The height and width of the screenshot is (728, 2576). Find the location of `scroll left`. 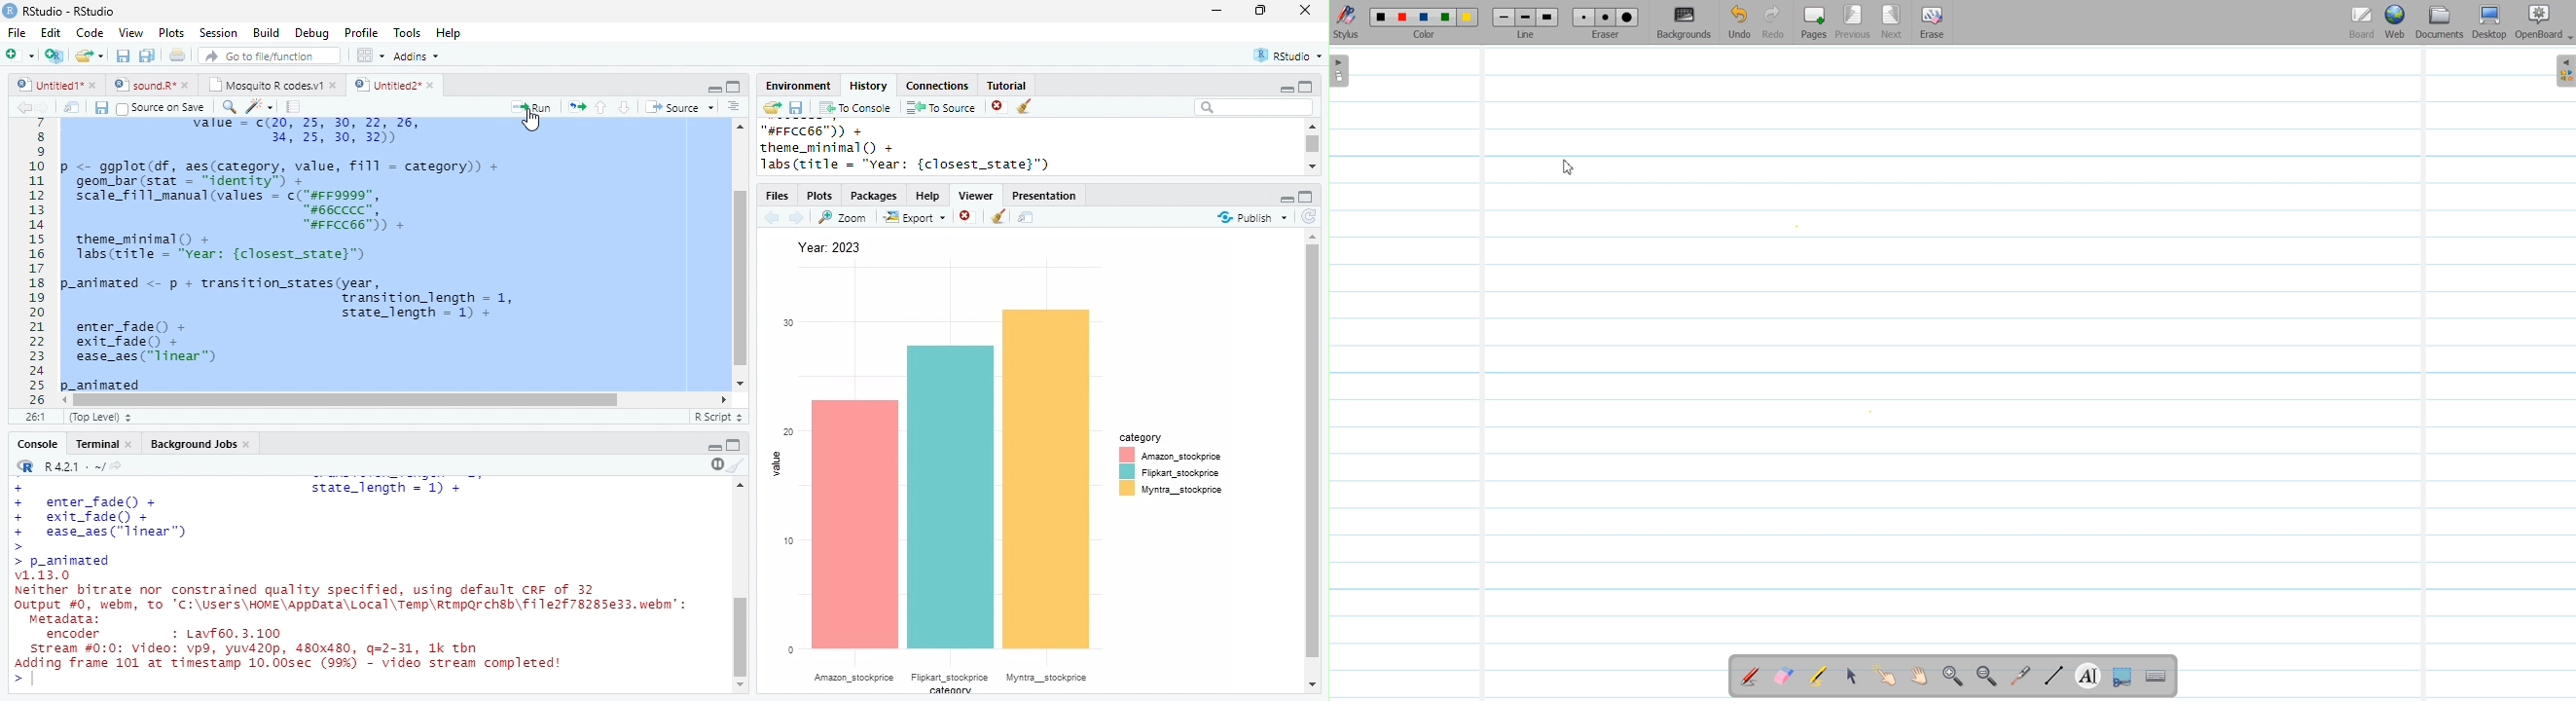

scroll left is located at coordinates (724, 399).